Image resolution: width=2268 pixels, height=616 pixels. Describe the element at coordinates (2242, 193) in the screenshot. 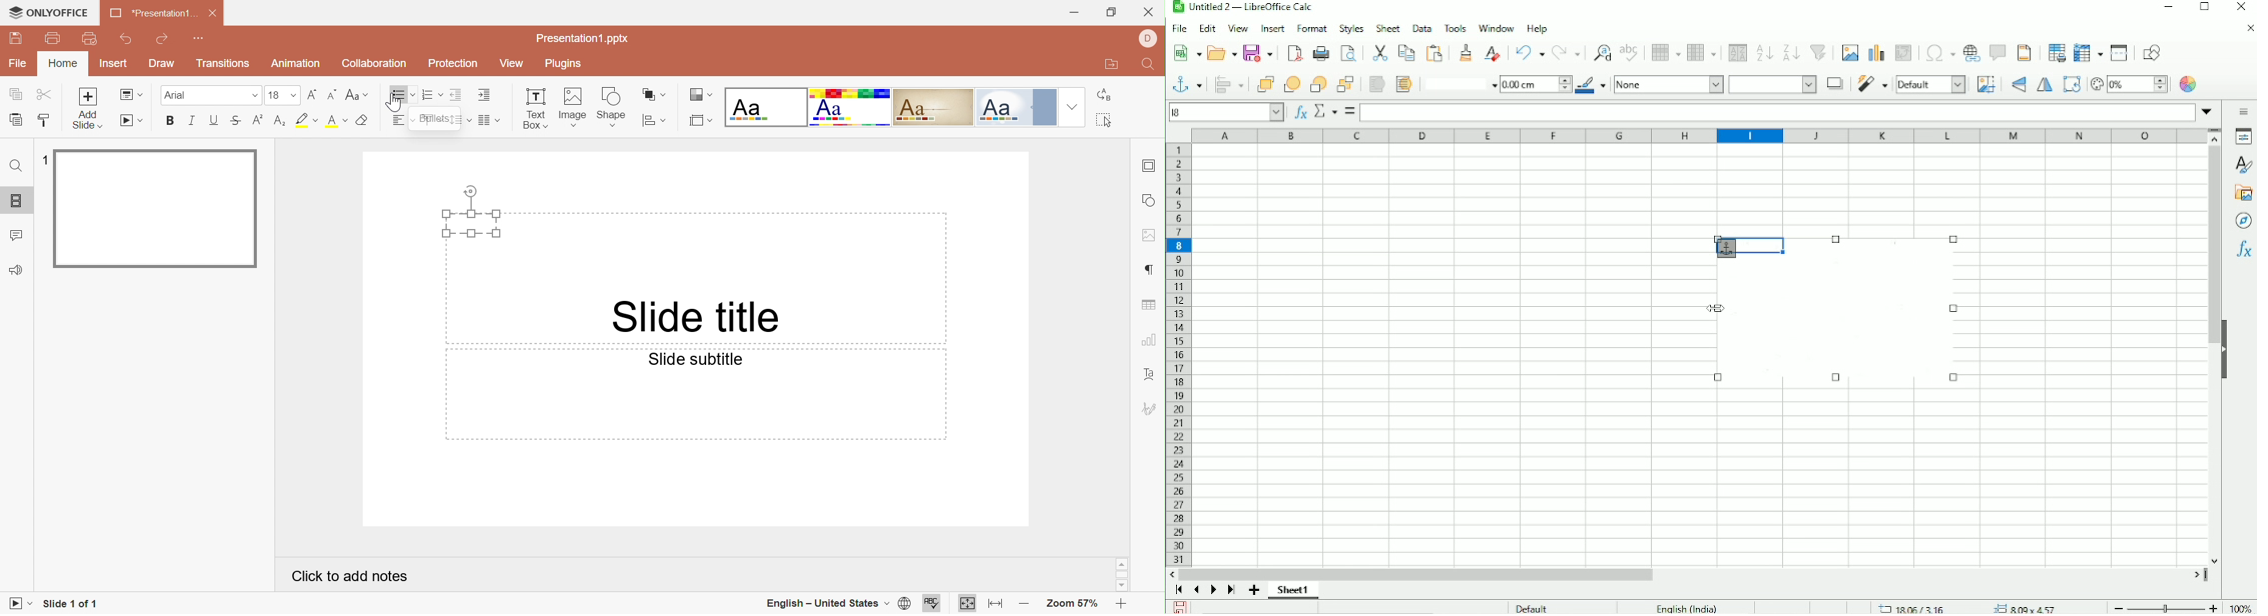

I see `Gallery` at that location.